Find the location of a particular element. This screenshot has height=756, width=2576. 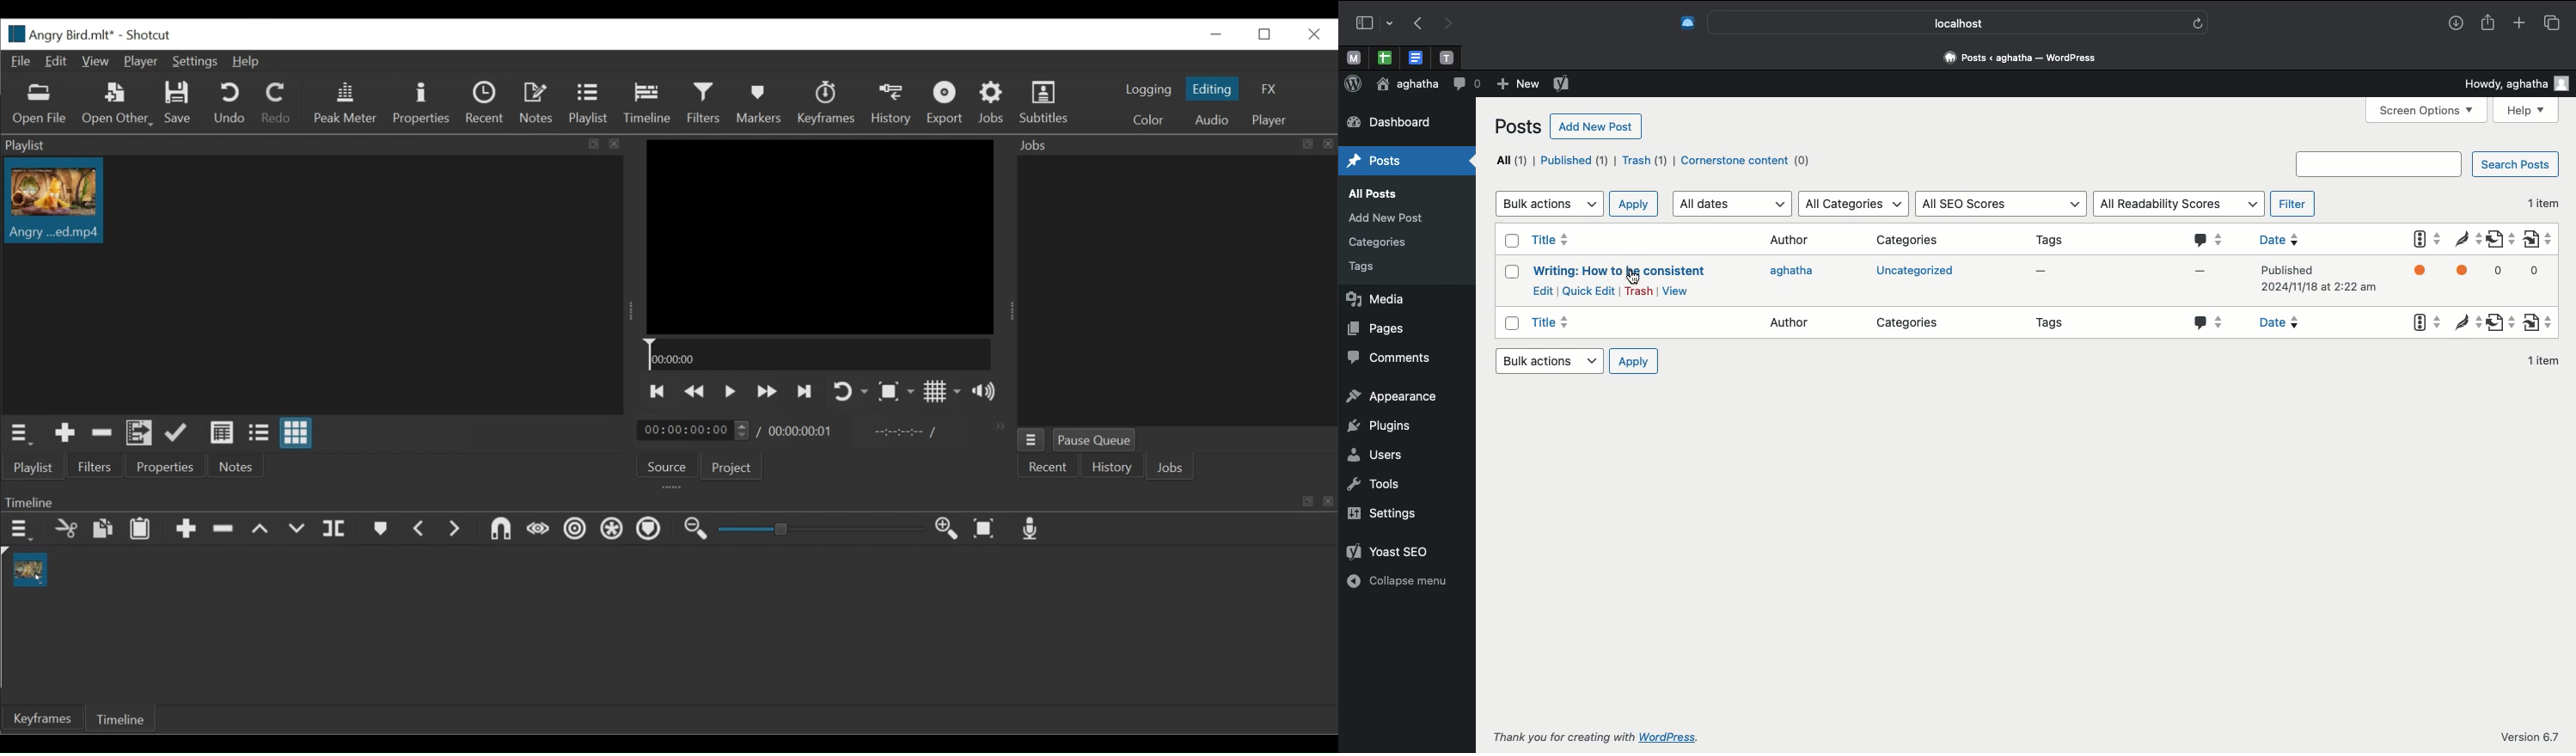

Play the next point quickly is located at coordinates (806, 391).